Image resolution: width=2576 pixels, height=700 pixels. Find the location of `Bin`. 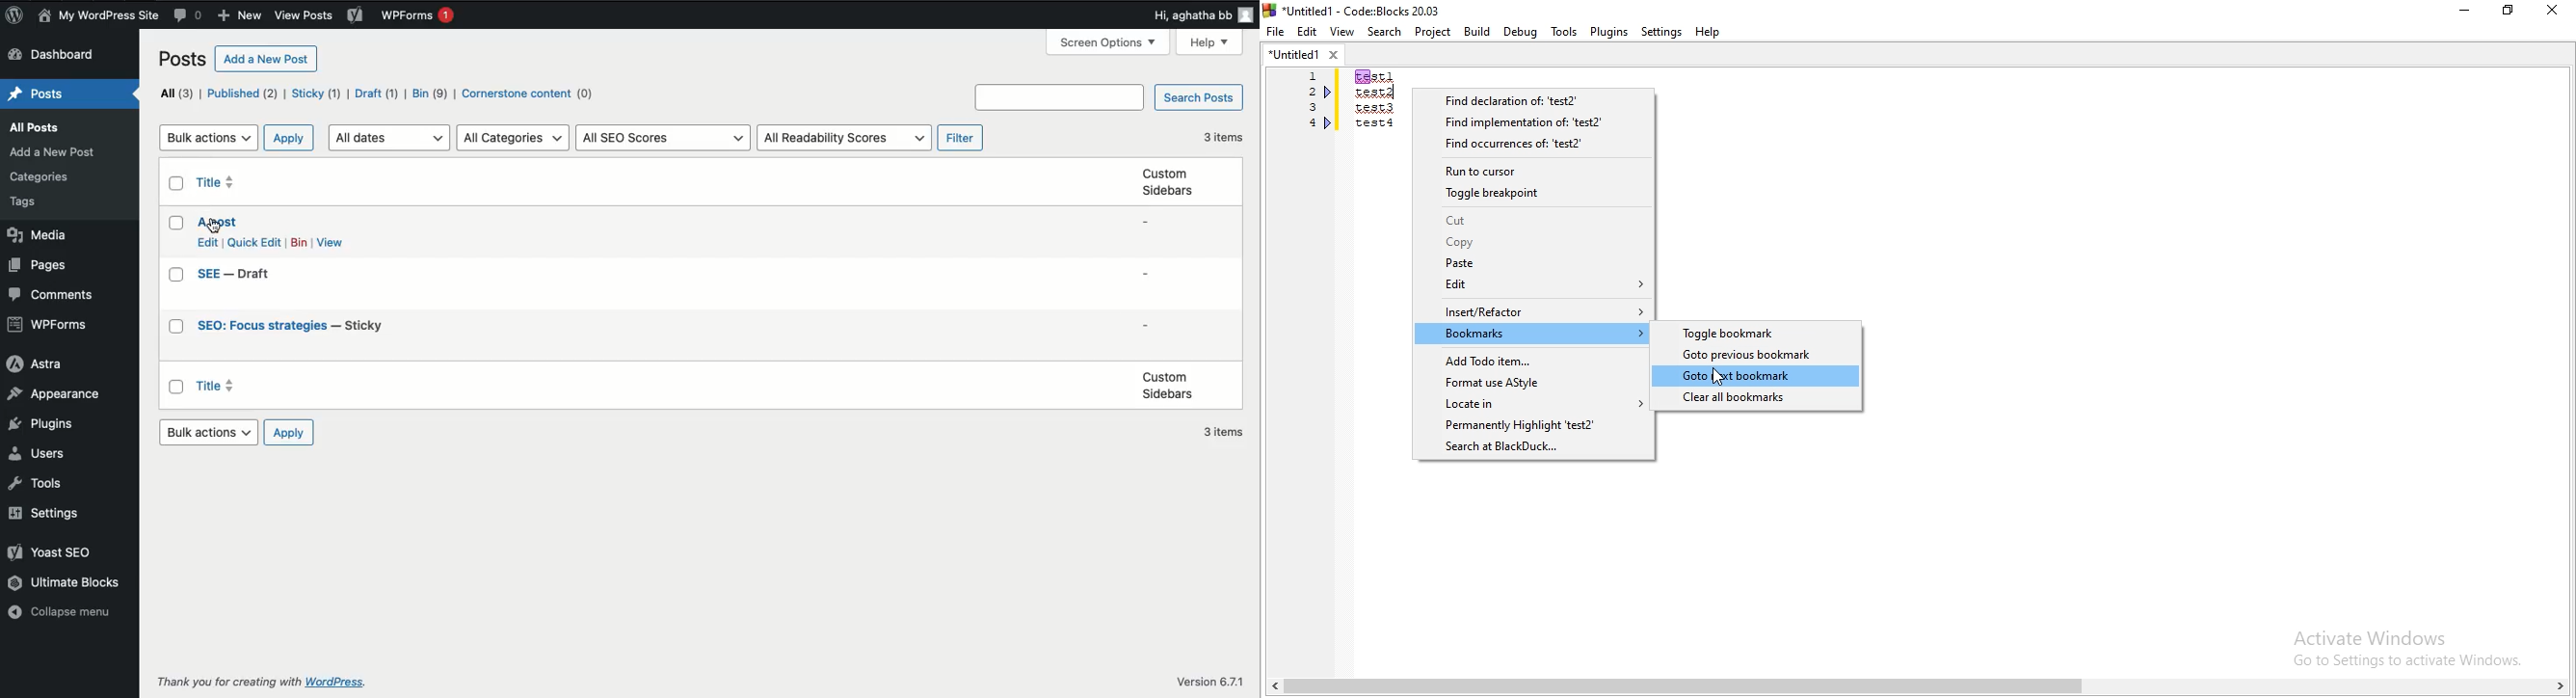

Bin is located at coordinates (429, 93).